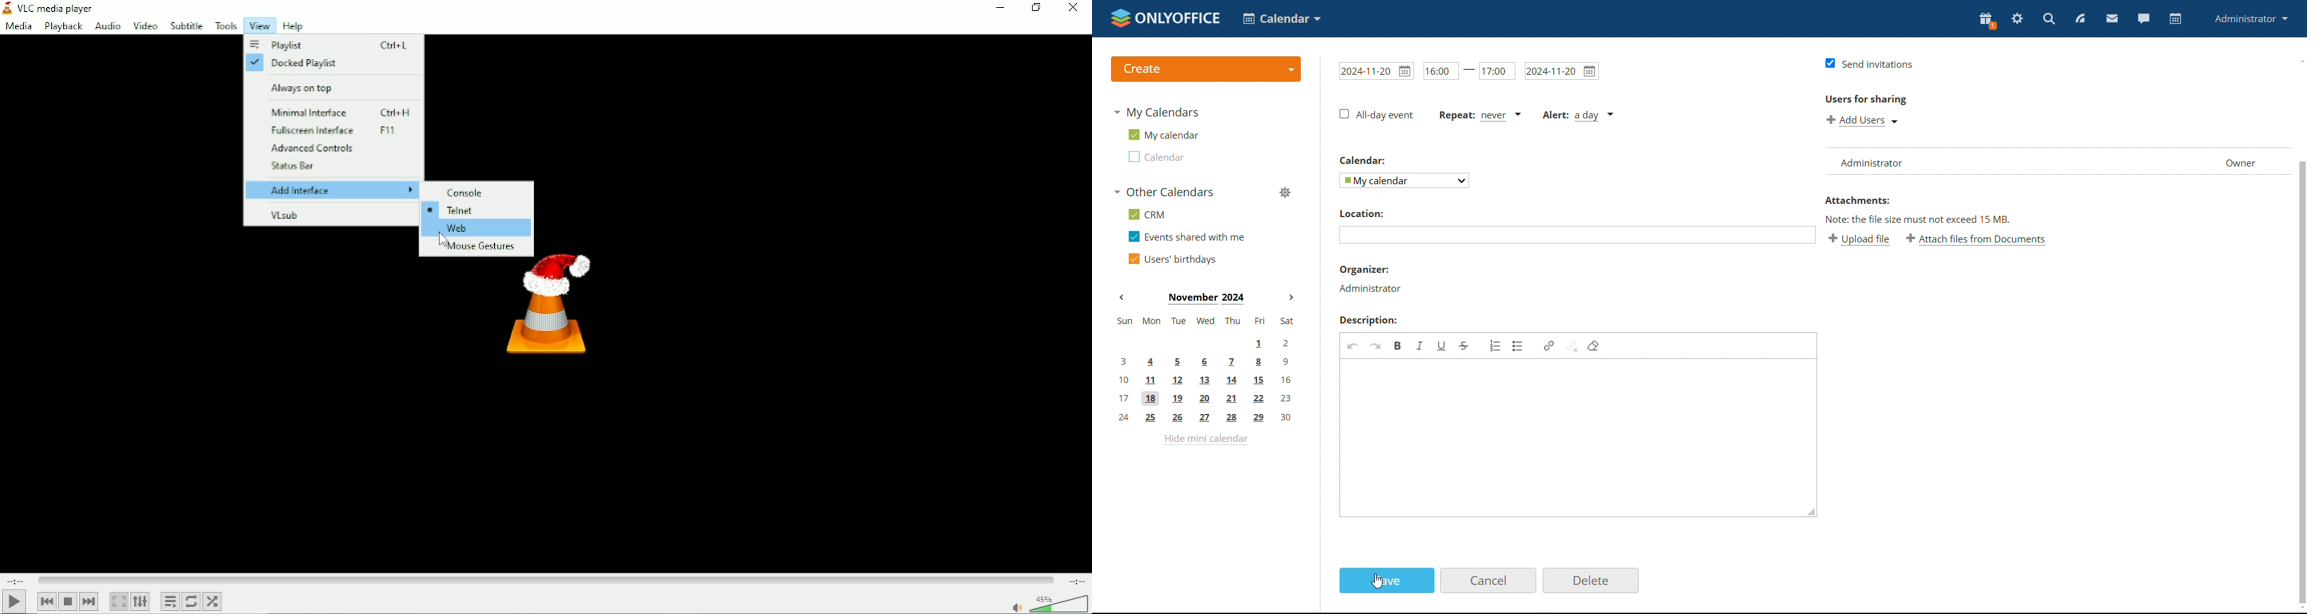  What do you see at coordinates (1363, 213) in the screenshot?
I see `Location` at bounding box center [1363, 213].